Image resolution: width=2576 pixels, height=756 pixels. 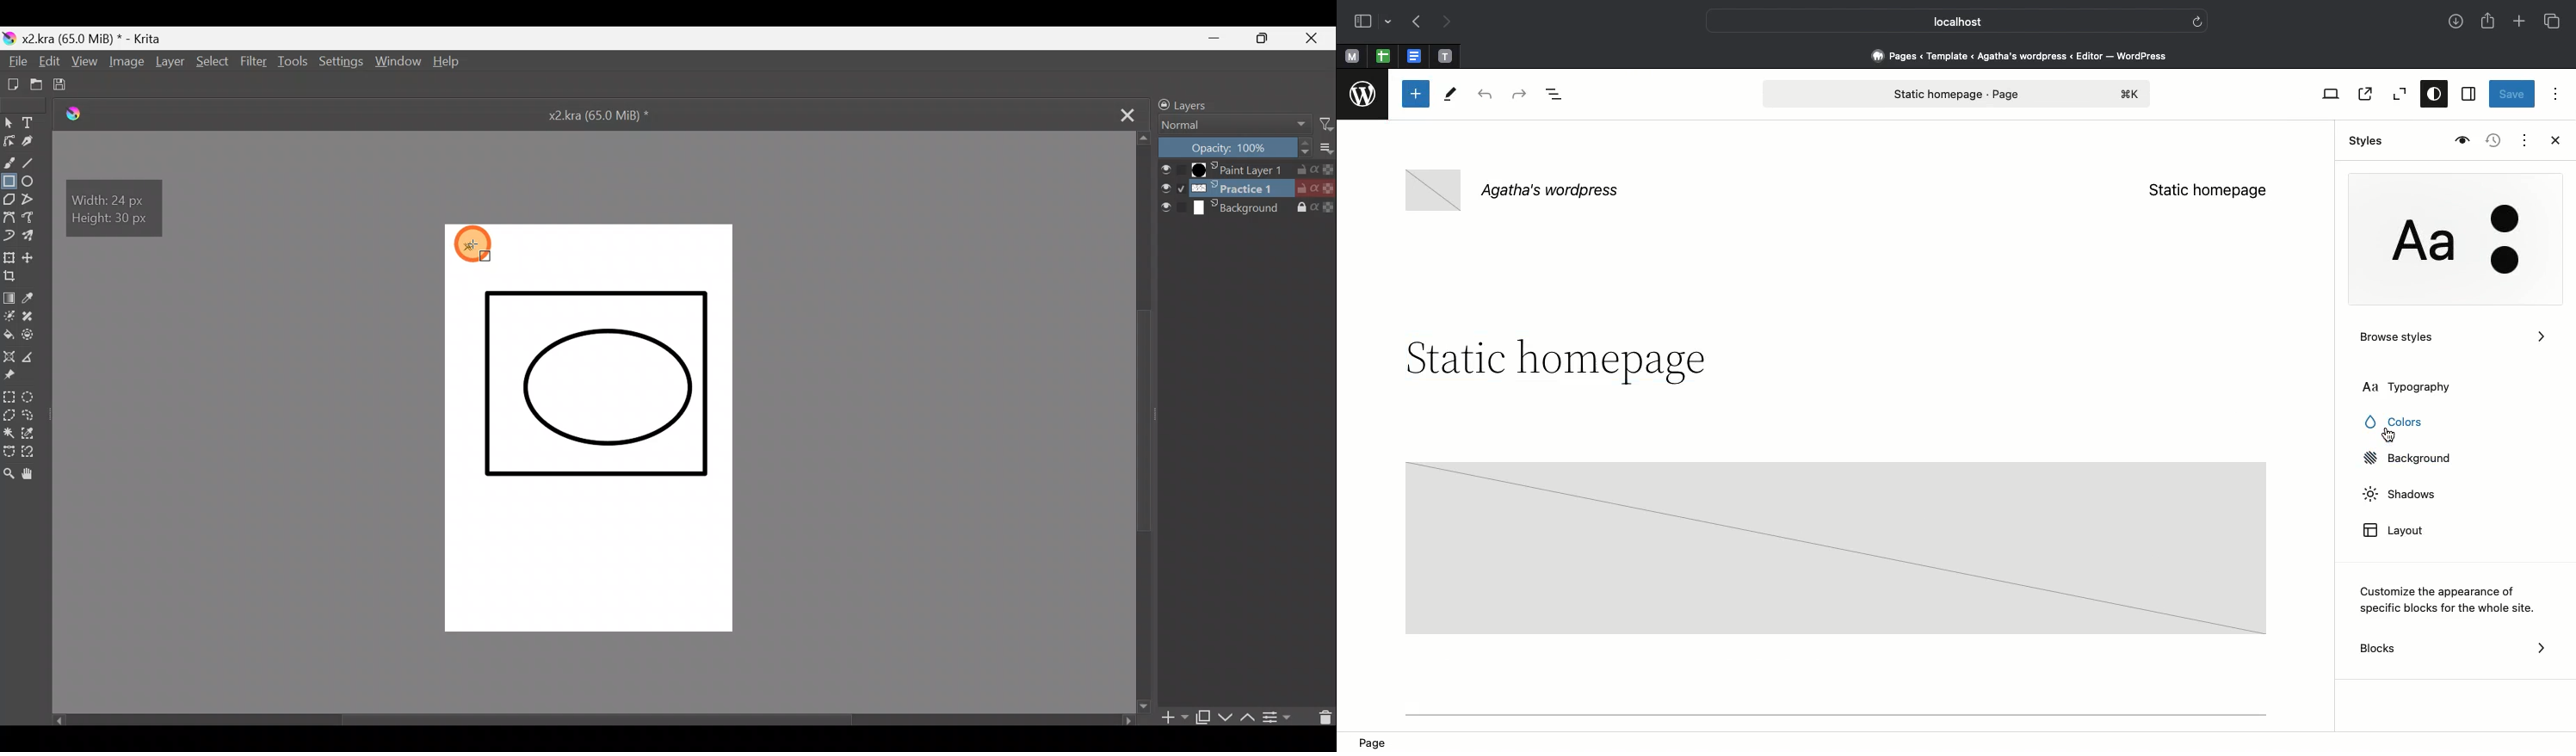 What do you see at coordinates (169, 64) in the screenshot?
I see `Layer` at bounding box center [169, 64].